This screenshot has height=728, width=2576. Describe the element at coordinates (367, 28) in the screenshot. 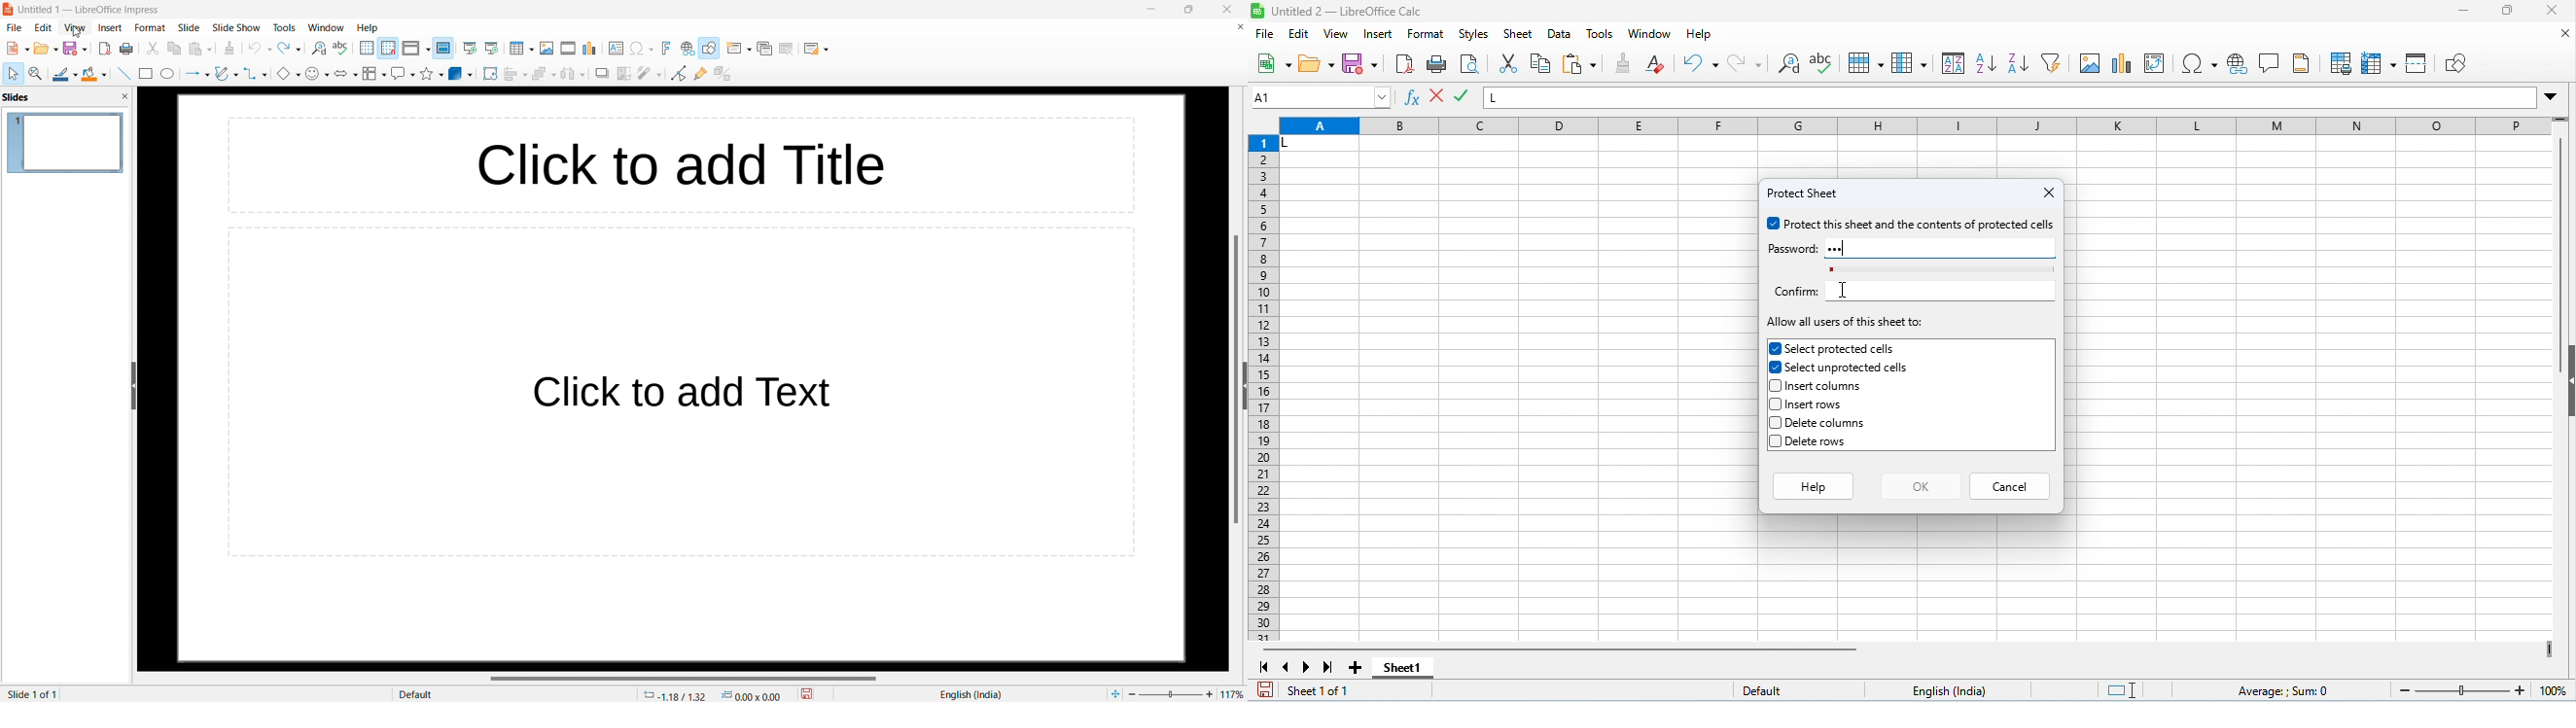

I see `help` at that location.